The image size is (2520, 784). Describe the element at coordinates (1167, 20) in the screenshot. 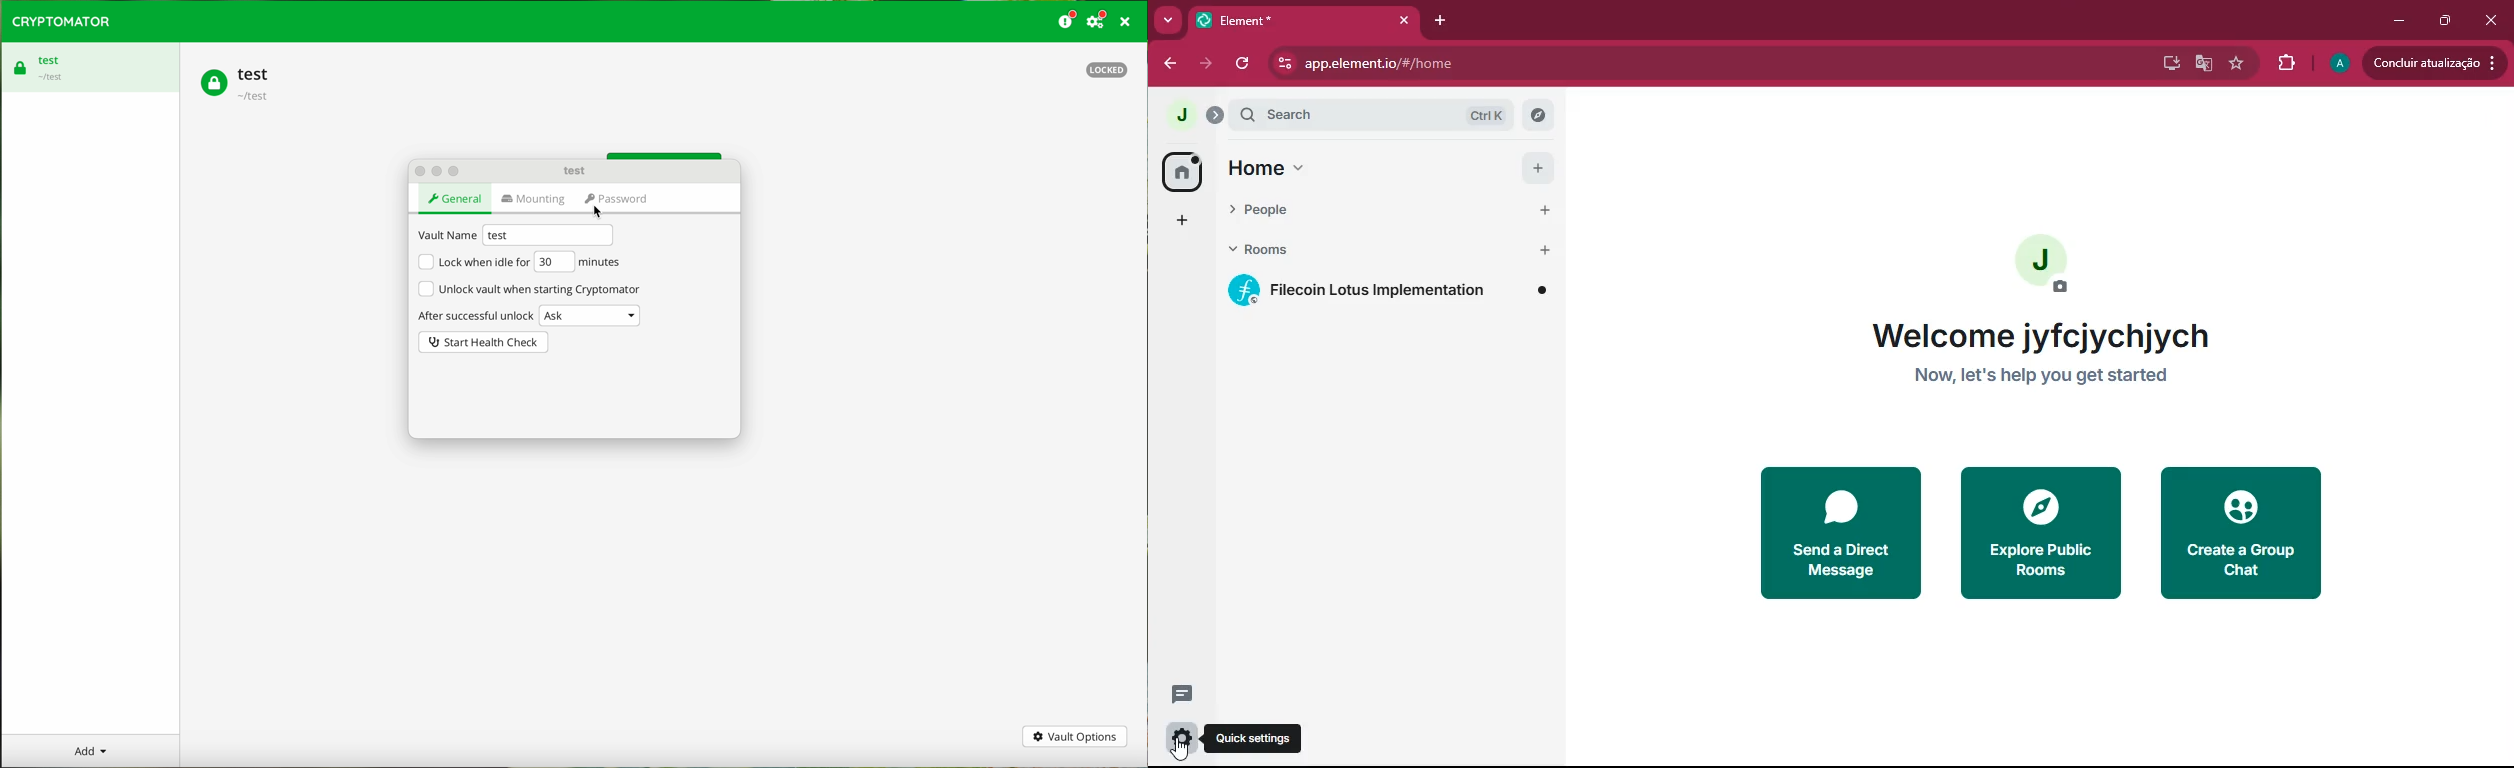

I see `more` at that location.